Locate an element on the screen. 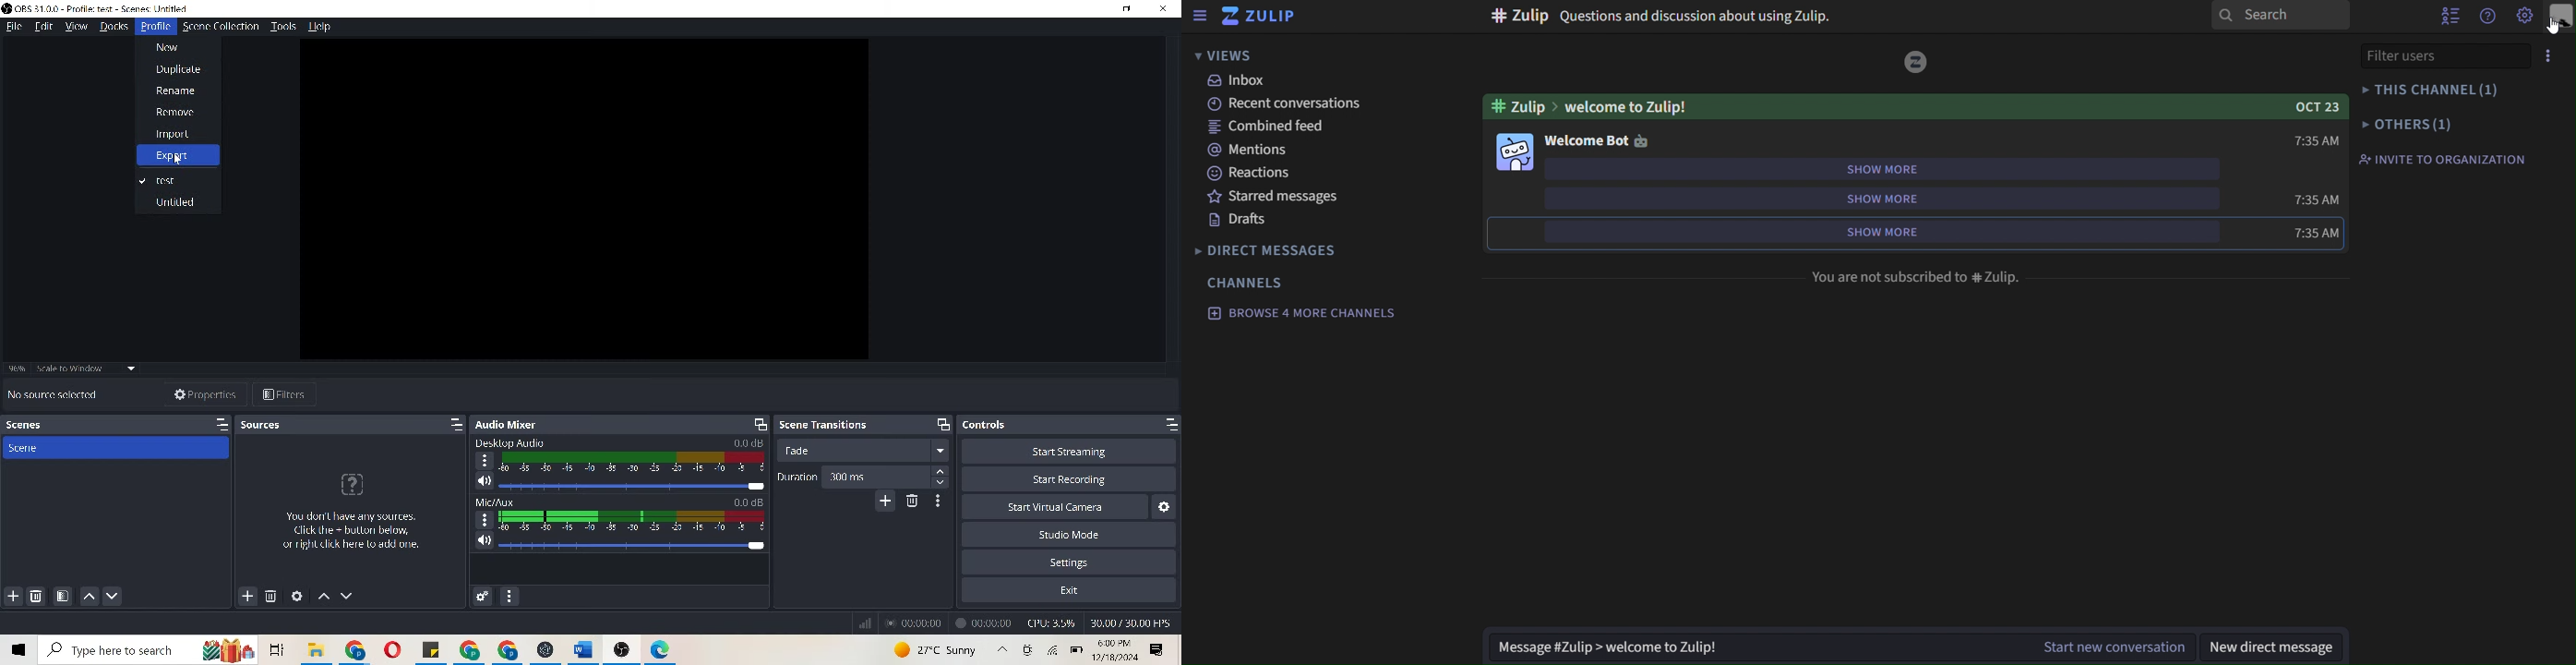  Desktop Audio is located at coordinates (520, 442).